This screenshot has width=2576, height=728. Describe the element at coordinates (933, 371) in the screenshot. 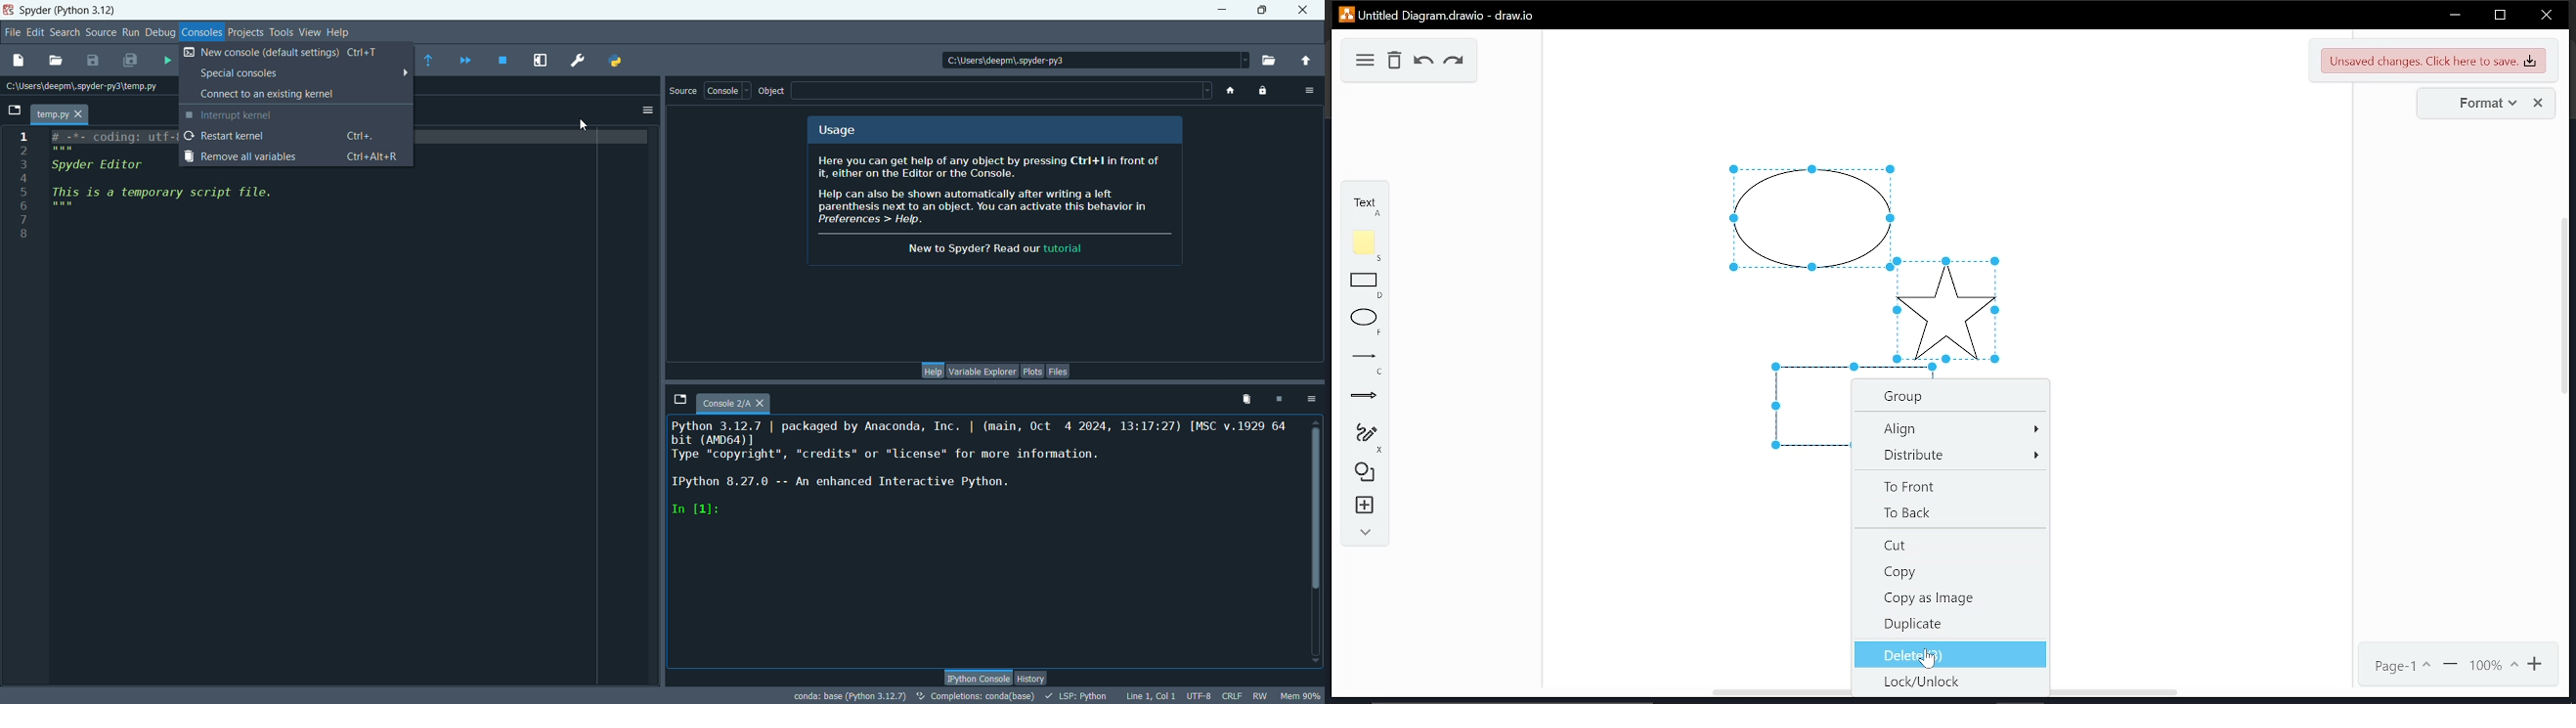

I see `help` at that location.